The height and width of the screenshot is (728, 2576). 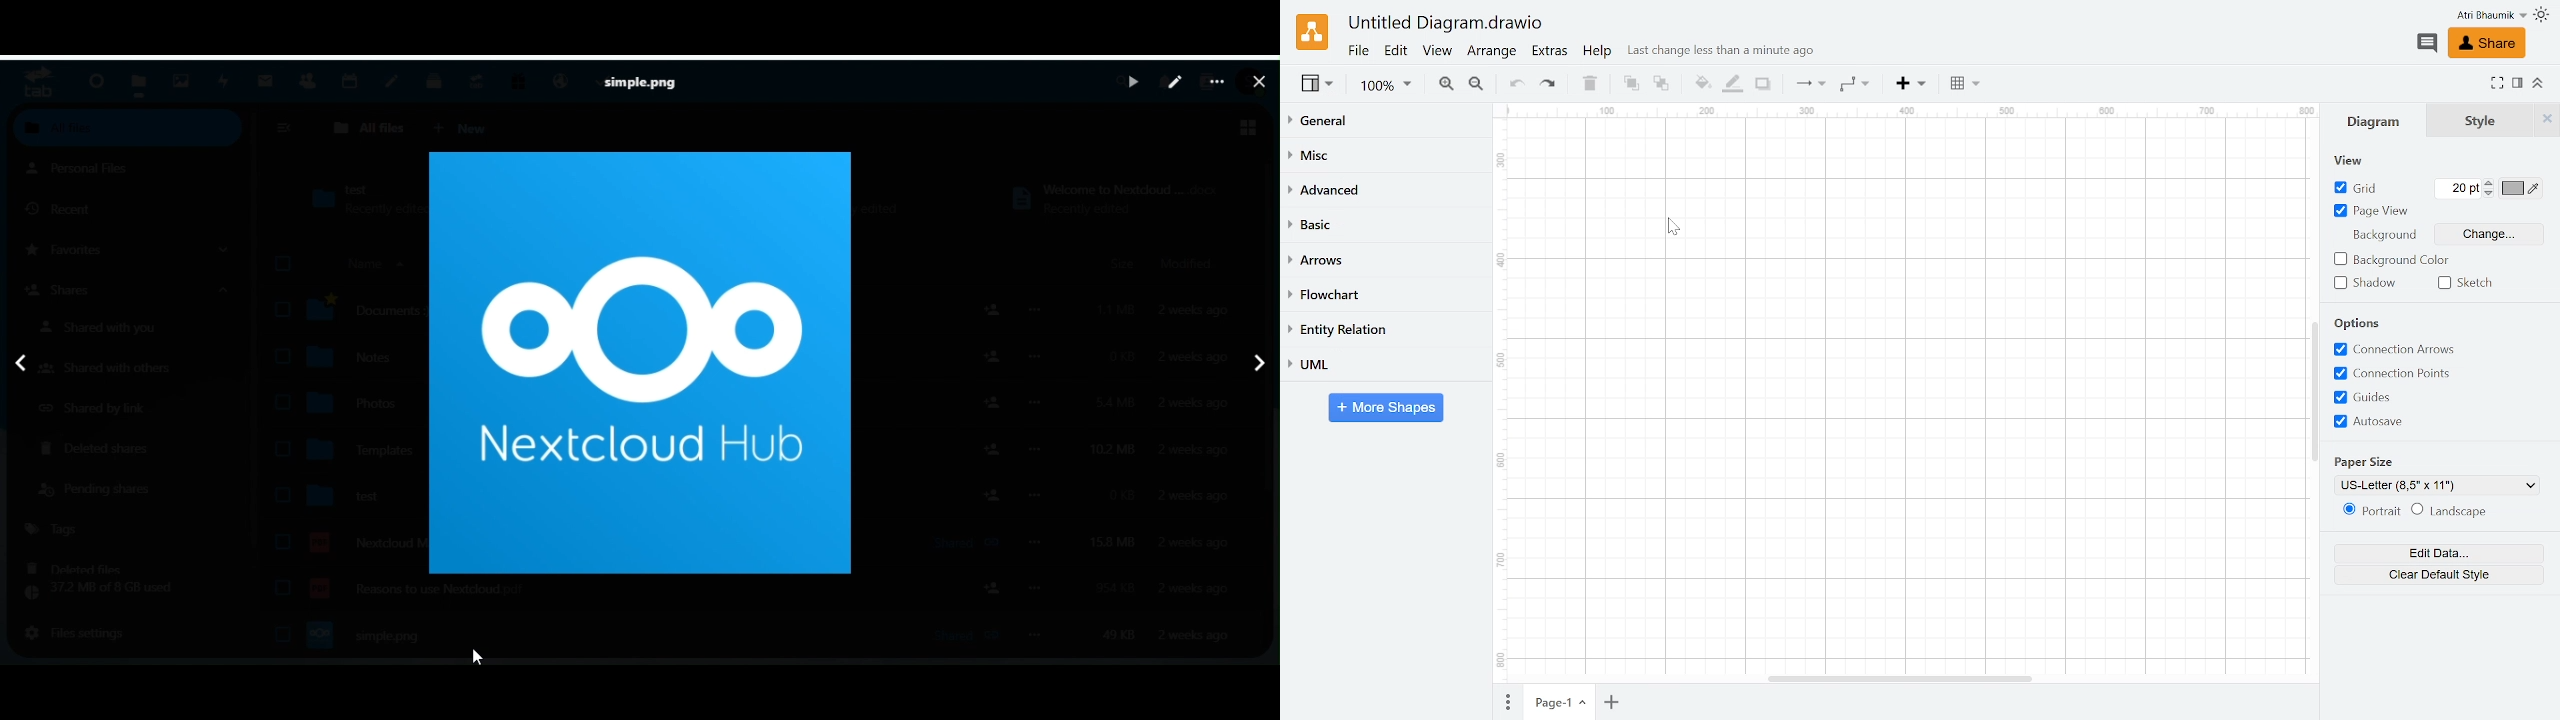 What do you see at coordinates (2436, 553) in the screenshot?
I see `Edit data` at bounding box center [2436, 553].